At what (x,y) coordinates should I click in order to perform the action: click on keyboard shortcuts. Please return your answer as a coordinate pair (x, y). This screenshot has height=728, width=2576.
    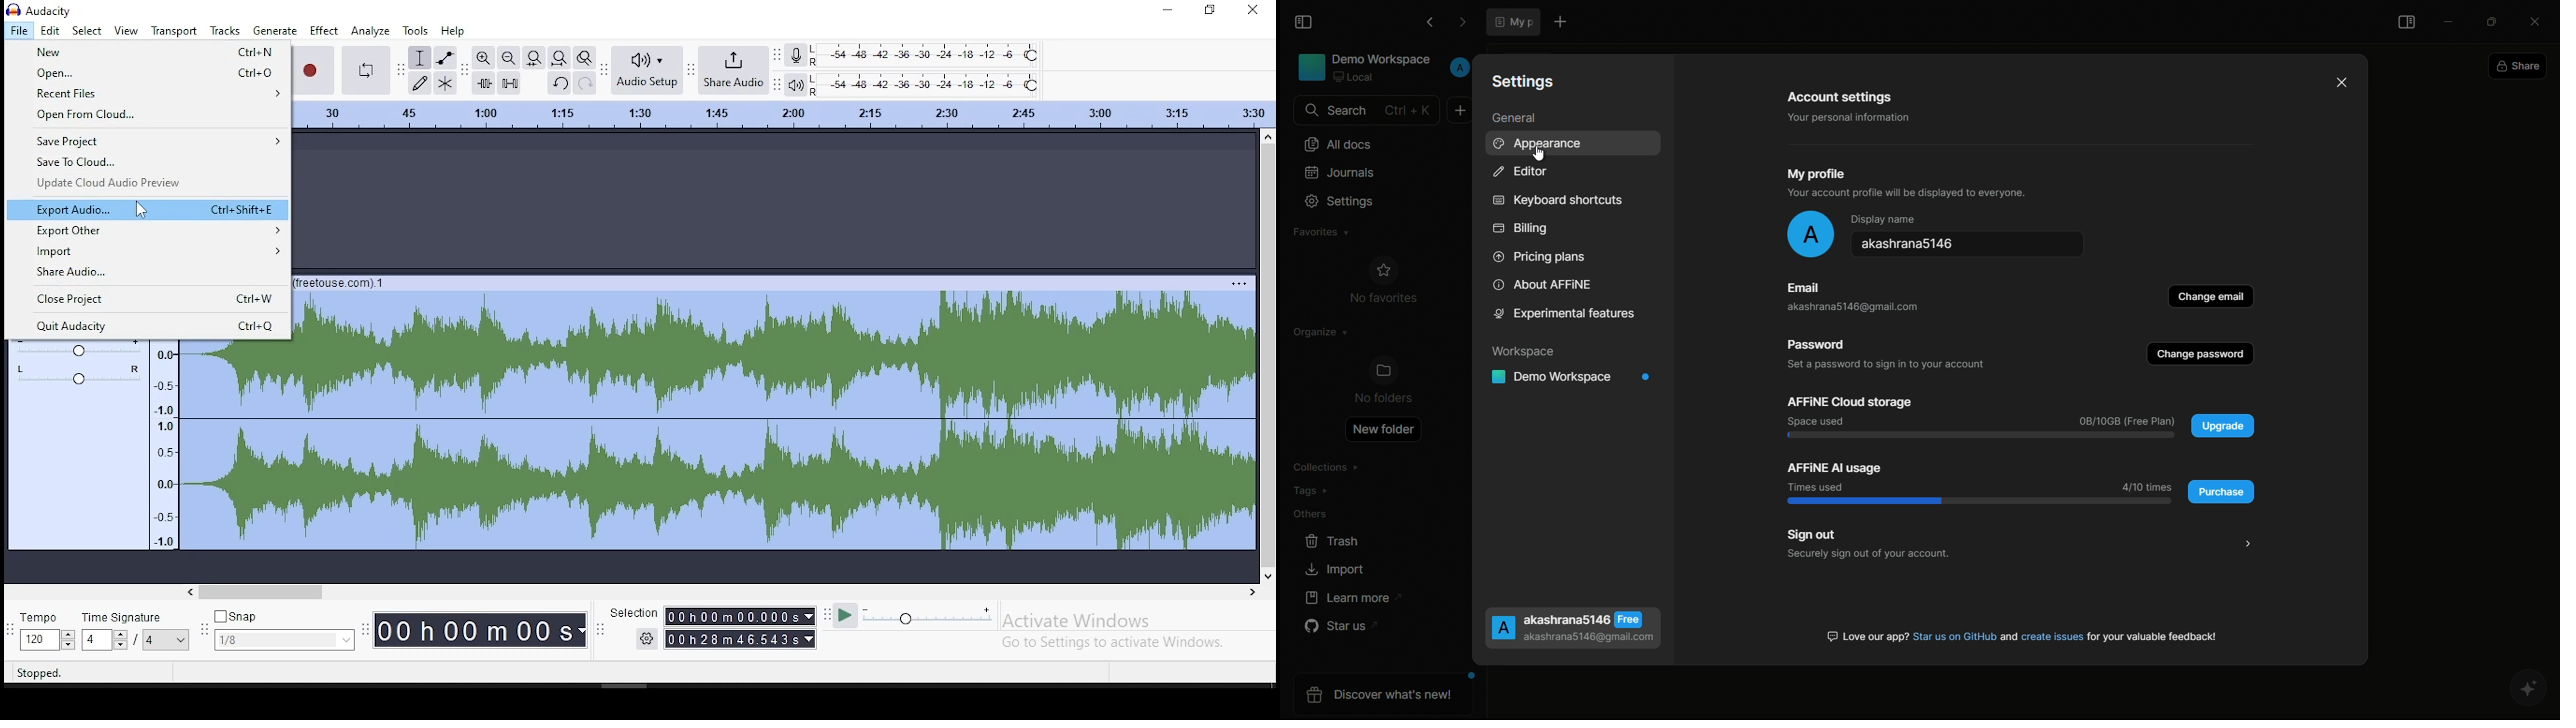
    Looking at the image, I should click on (1557, 201).